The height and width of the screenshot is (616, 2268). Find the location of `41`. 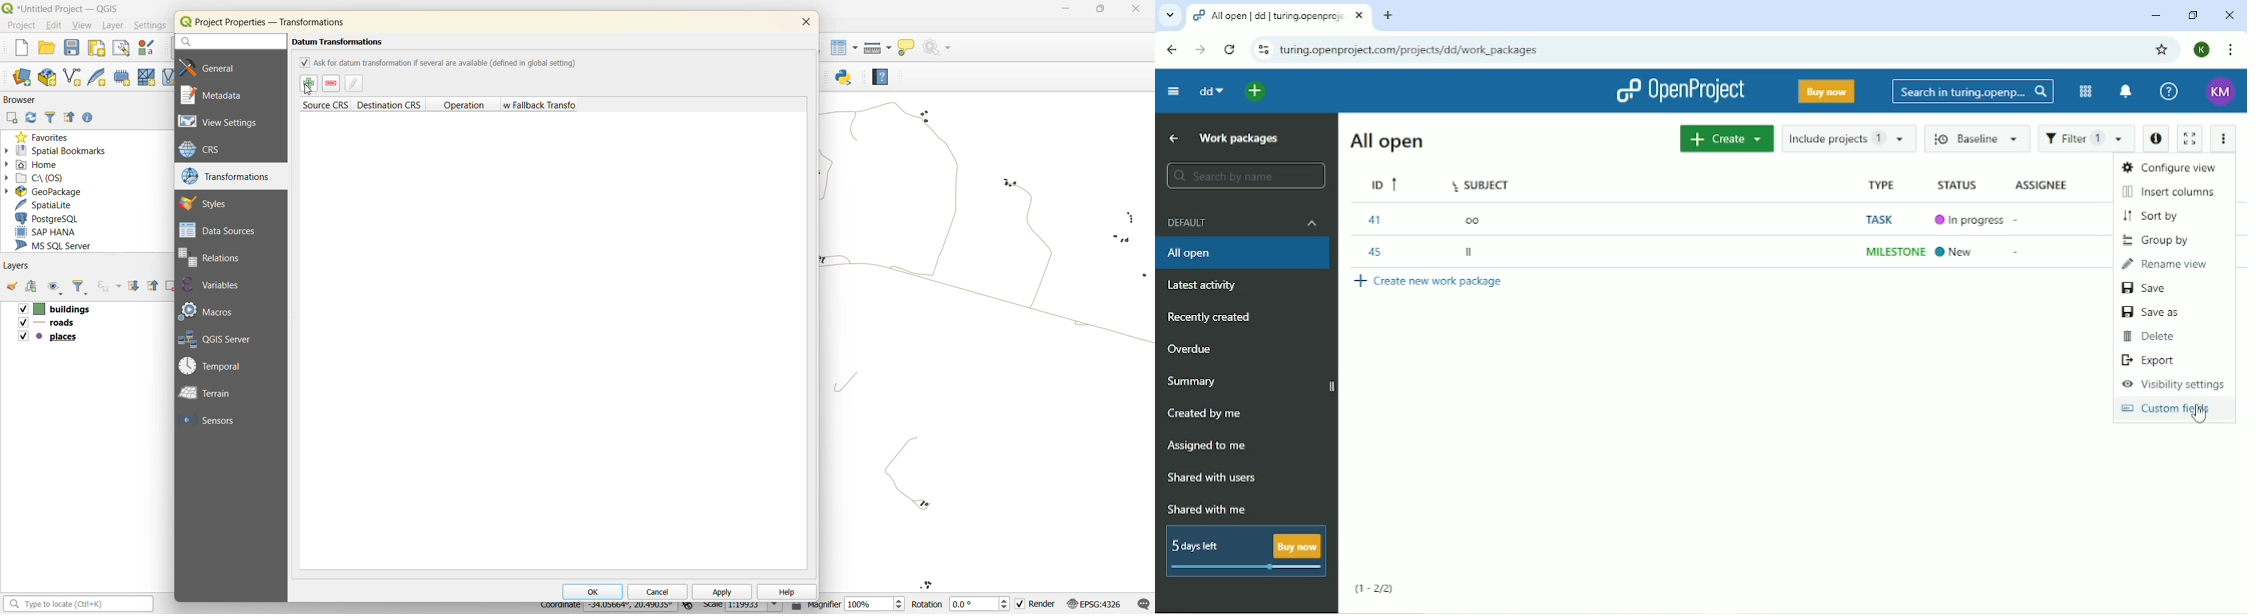

41 is located at coordinates (1377, 220).